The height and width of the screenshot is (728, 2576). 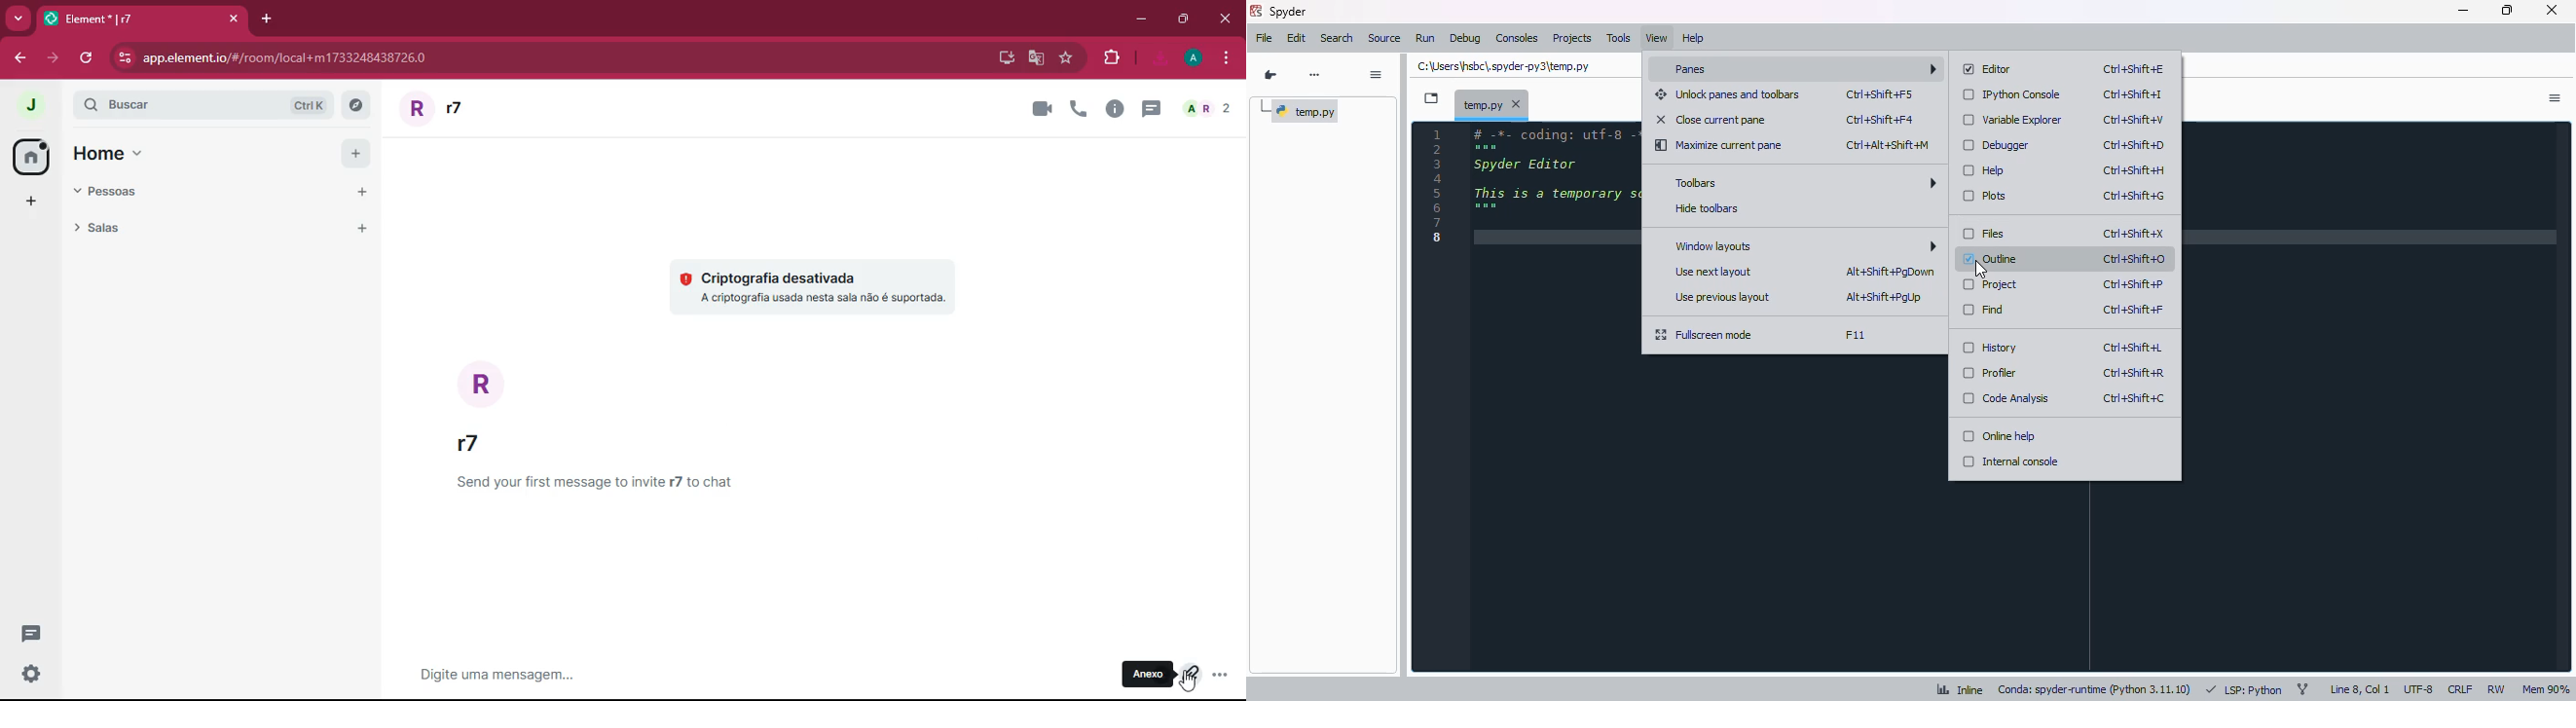 I want to click on app.element.io/#/room/local+m1733248438726.0, so click(x=286, y=58).